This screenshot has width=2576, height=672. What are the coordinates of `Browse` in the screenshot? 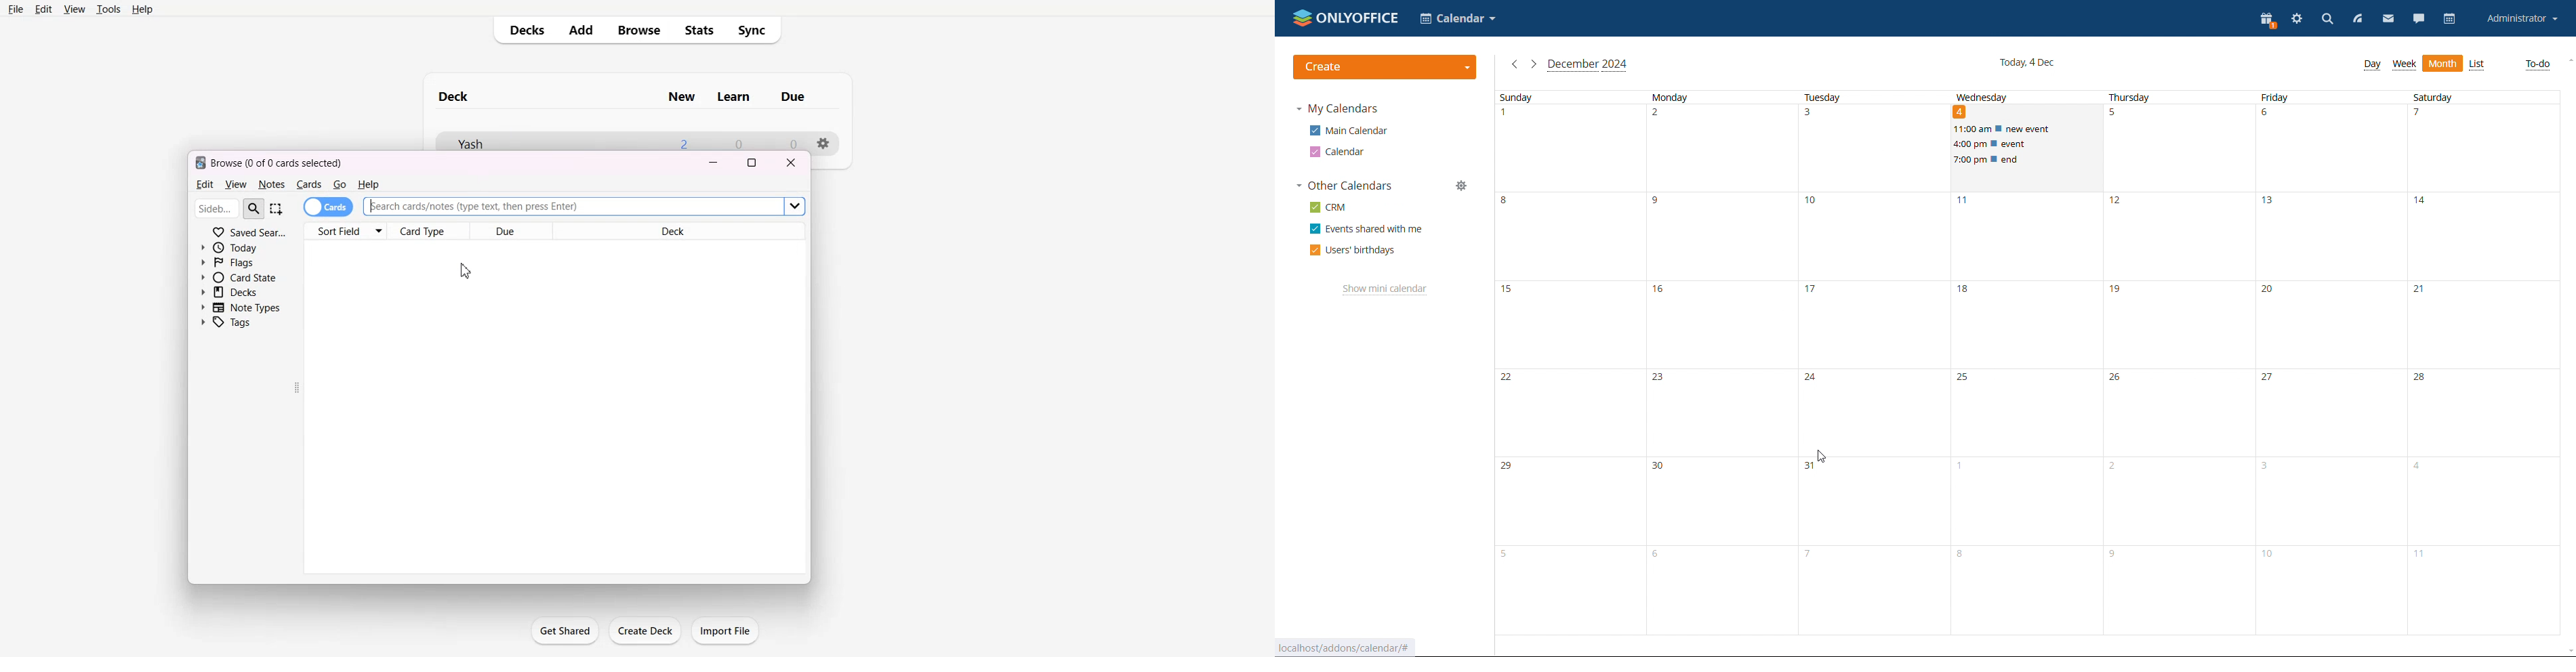 It's located at (641, 31).